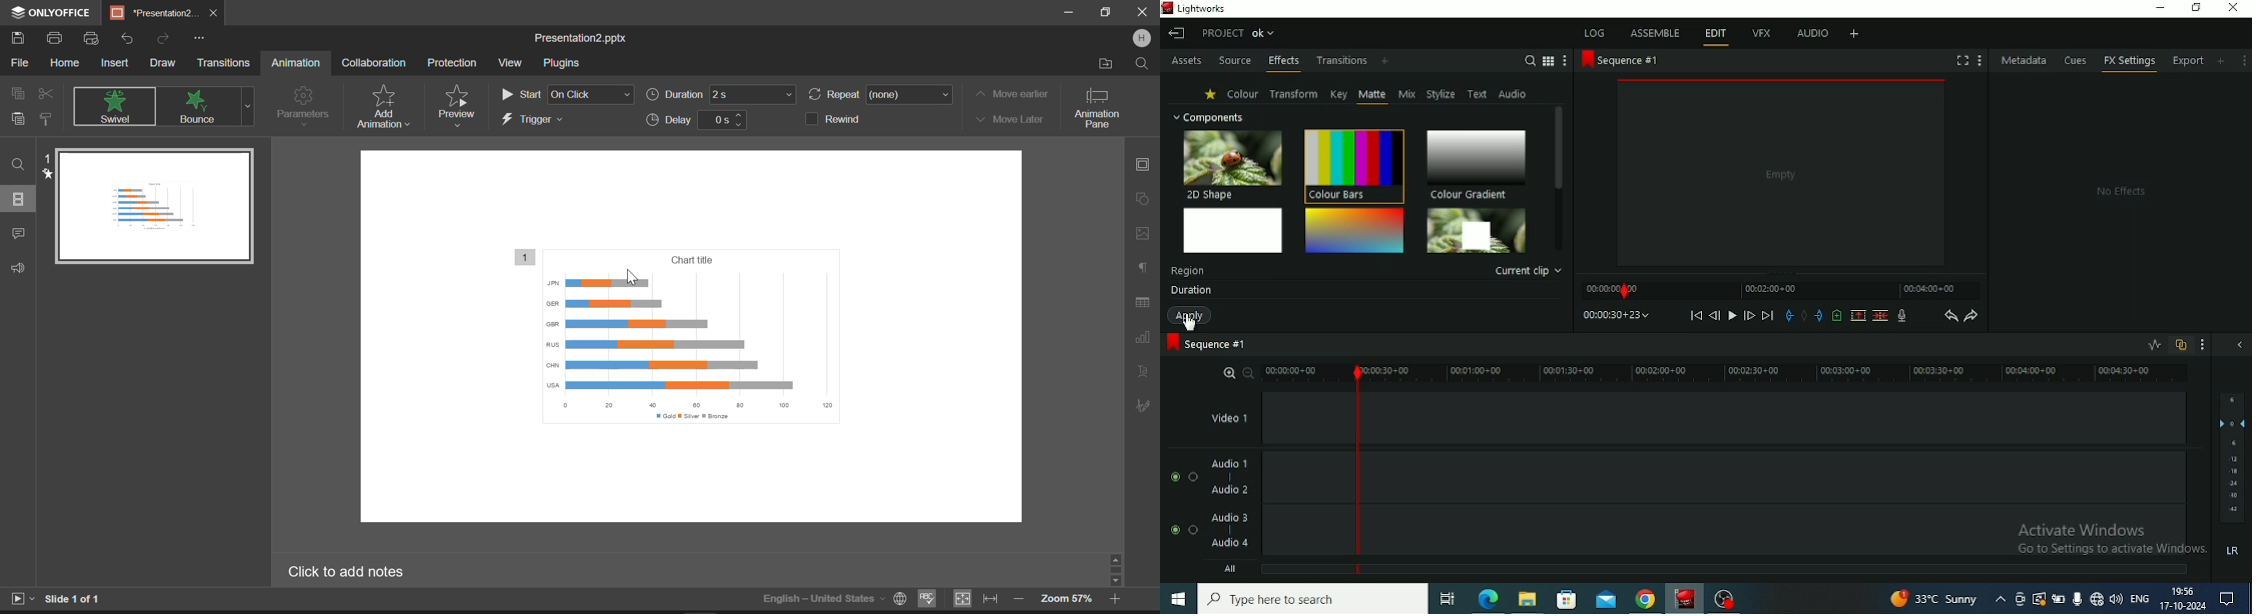 This screenshot has width=2268, height=616. Describe the element at coordinates (1595, 32) in the screenshot. I see `Log` at that location.